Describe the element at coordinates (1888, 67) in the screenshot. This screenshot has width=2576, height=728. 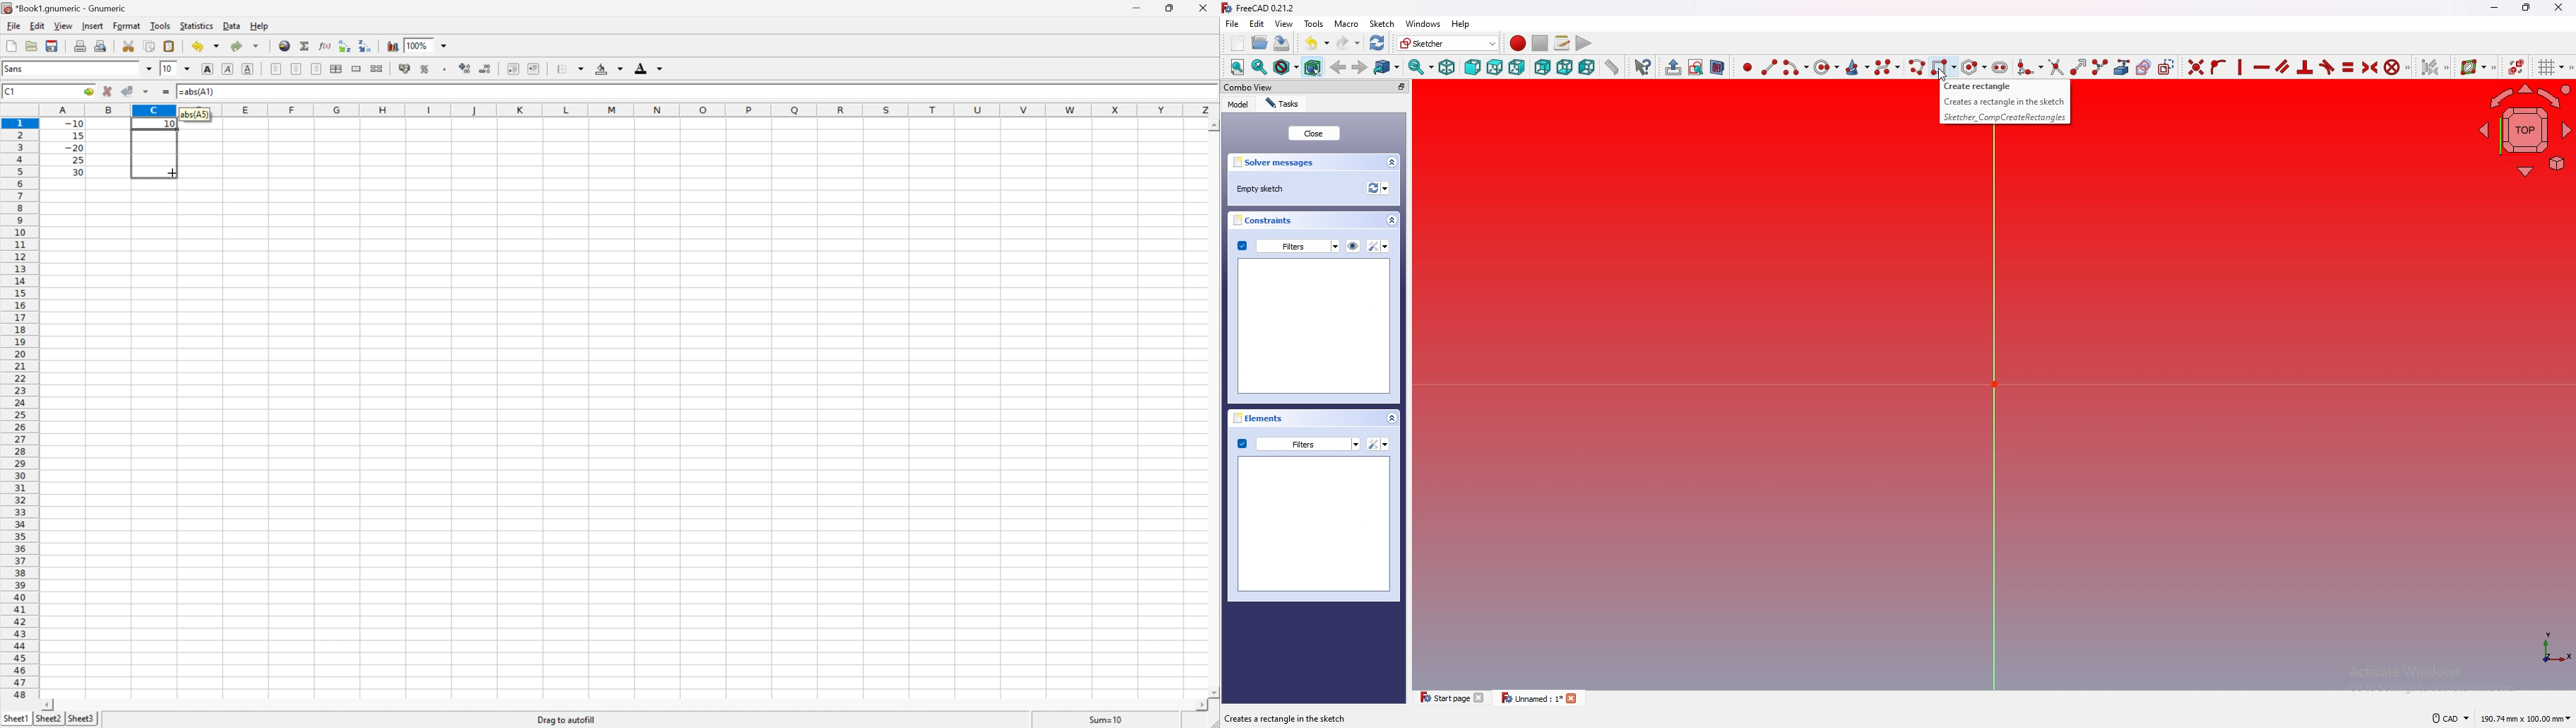
I see `create b spline` at that location.